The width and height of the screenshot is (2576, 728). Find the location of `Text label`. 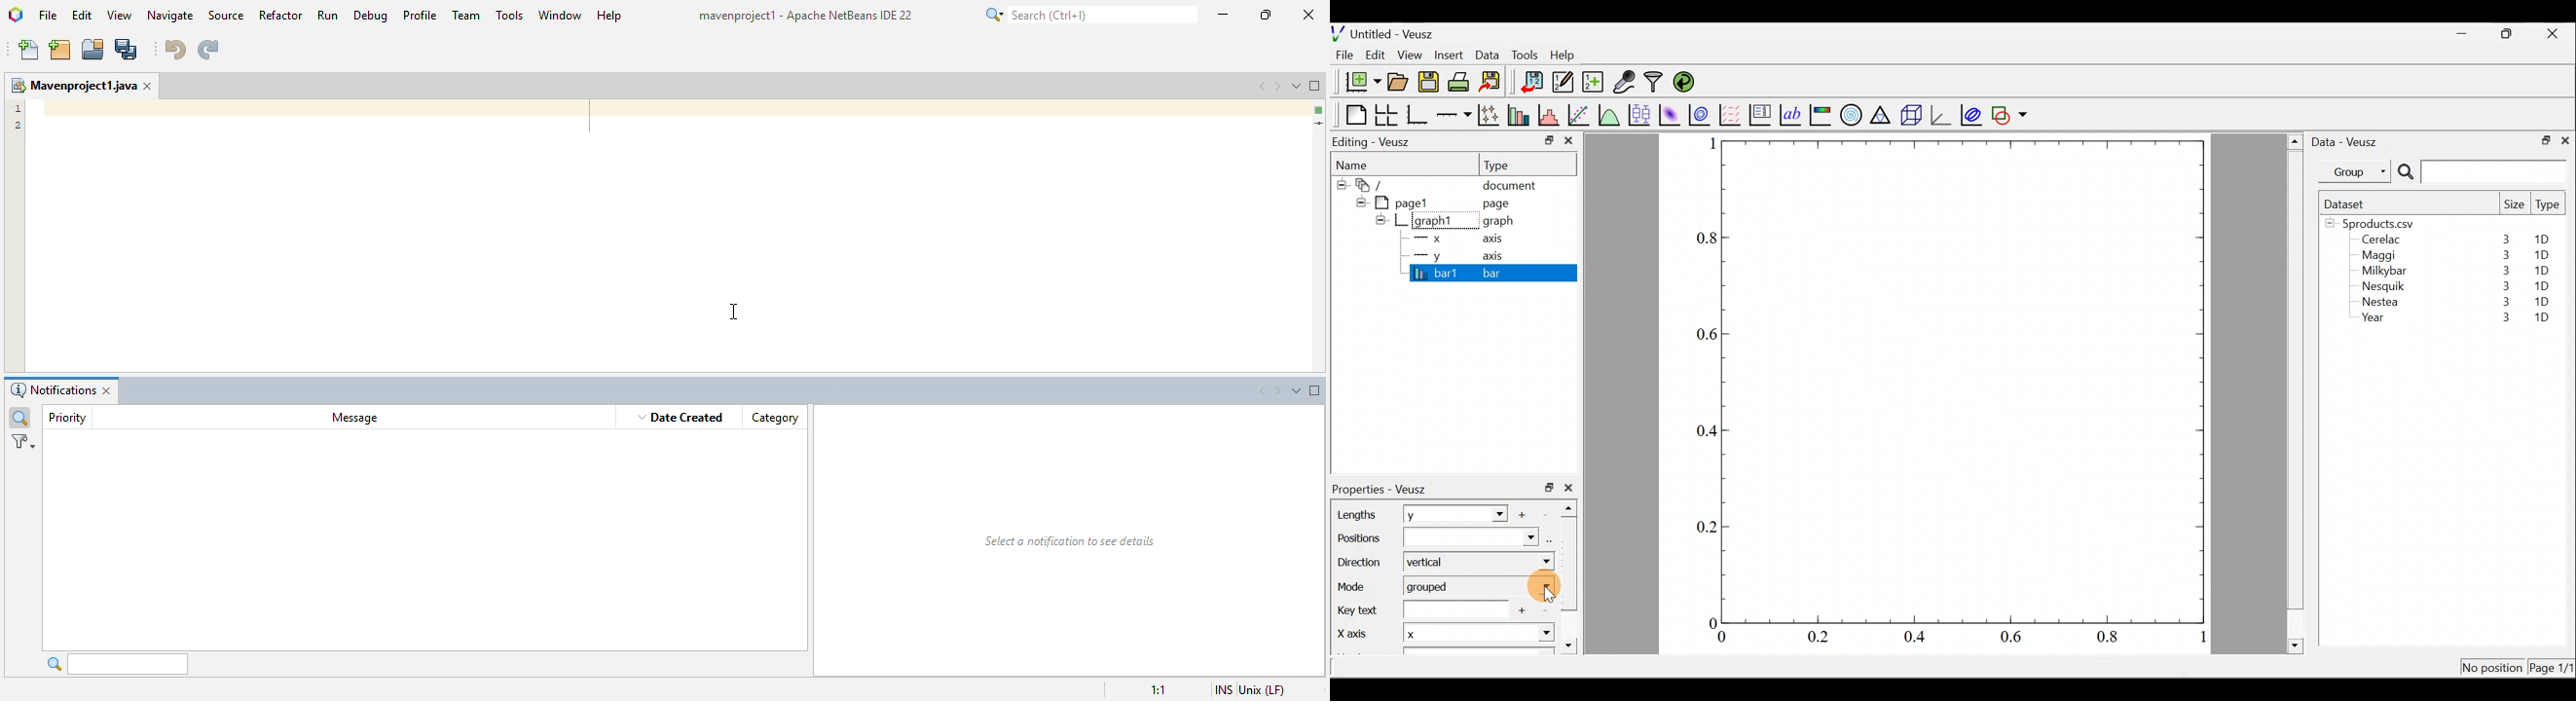

Text label is located at coordinates (1792, 113).